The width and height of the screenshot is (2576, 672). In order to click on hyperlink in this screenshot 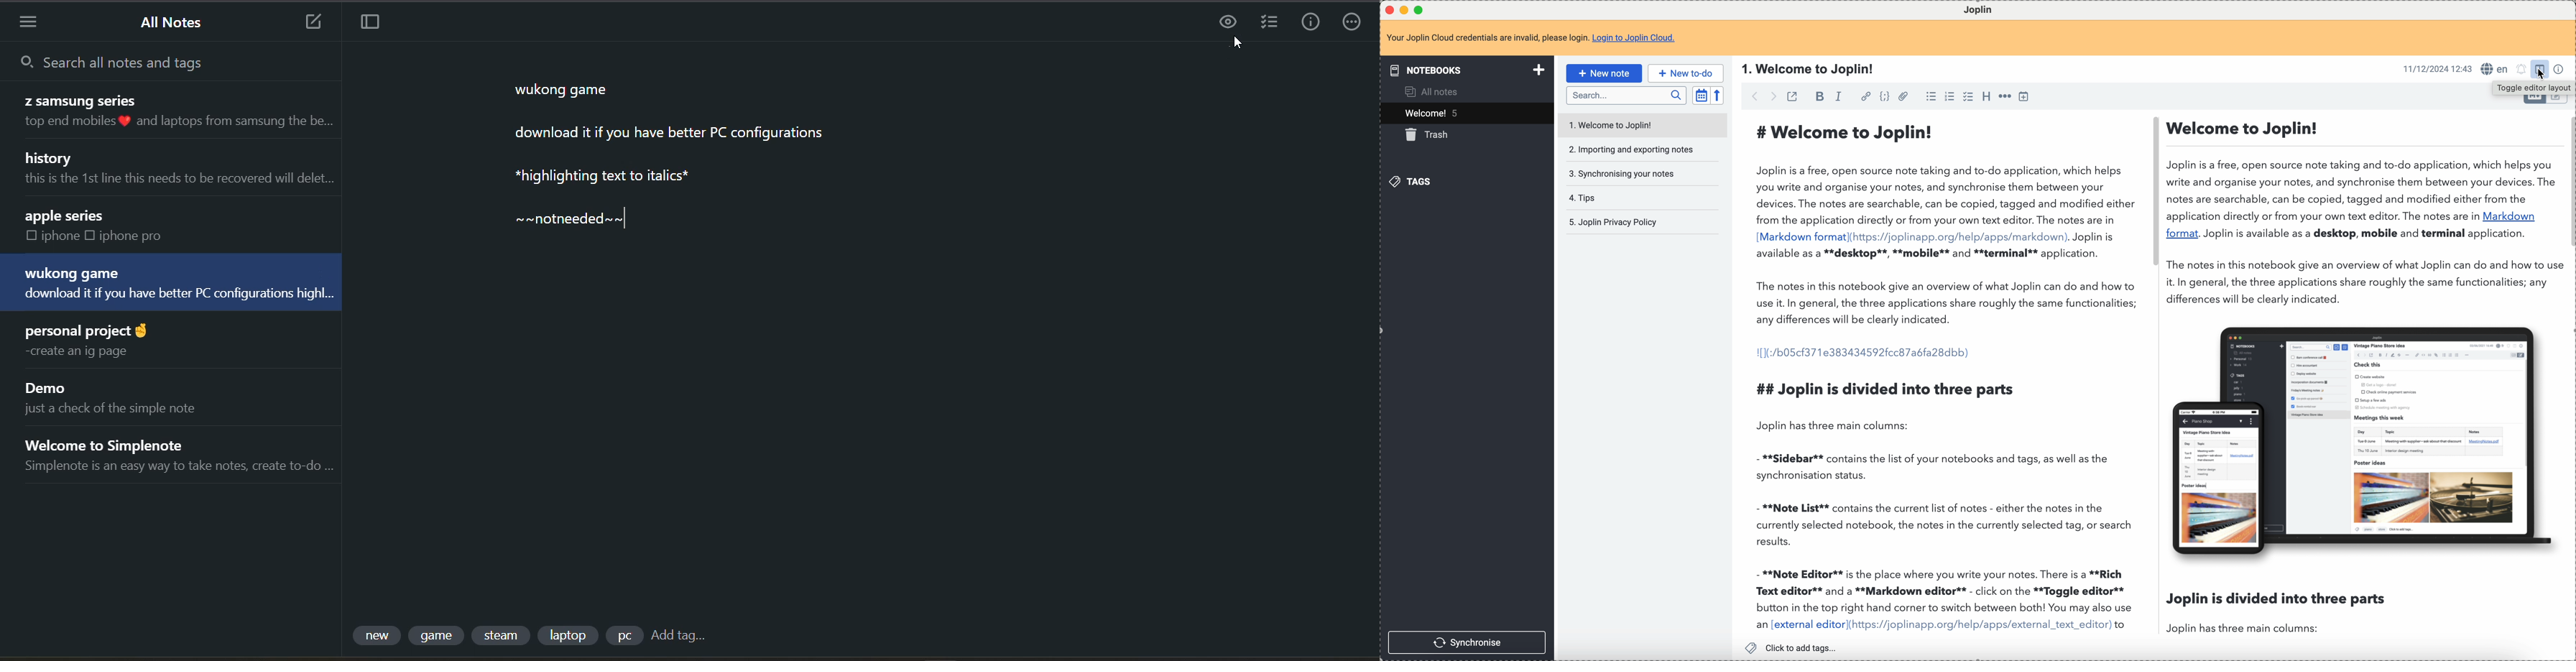, I will do `click(1867, 96)`.